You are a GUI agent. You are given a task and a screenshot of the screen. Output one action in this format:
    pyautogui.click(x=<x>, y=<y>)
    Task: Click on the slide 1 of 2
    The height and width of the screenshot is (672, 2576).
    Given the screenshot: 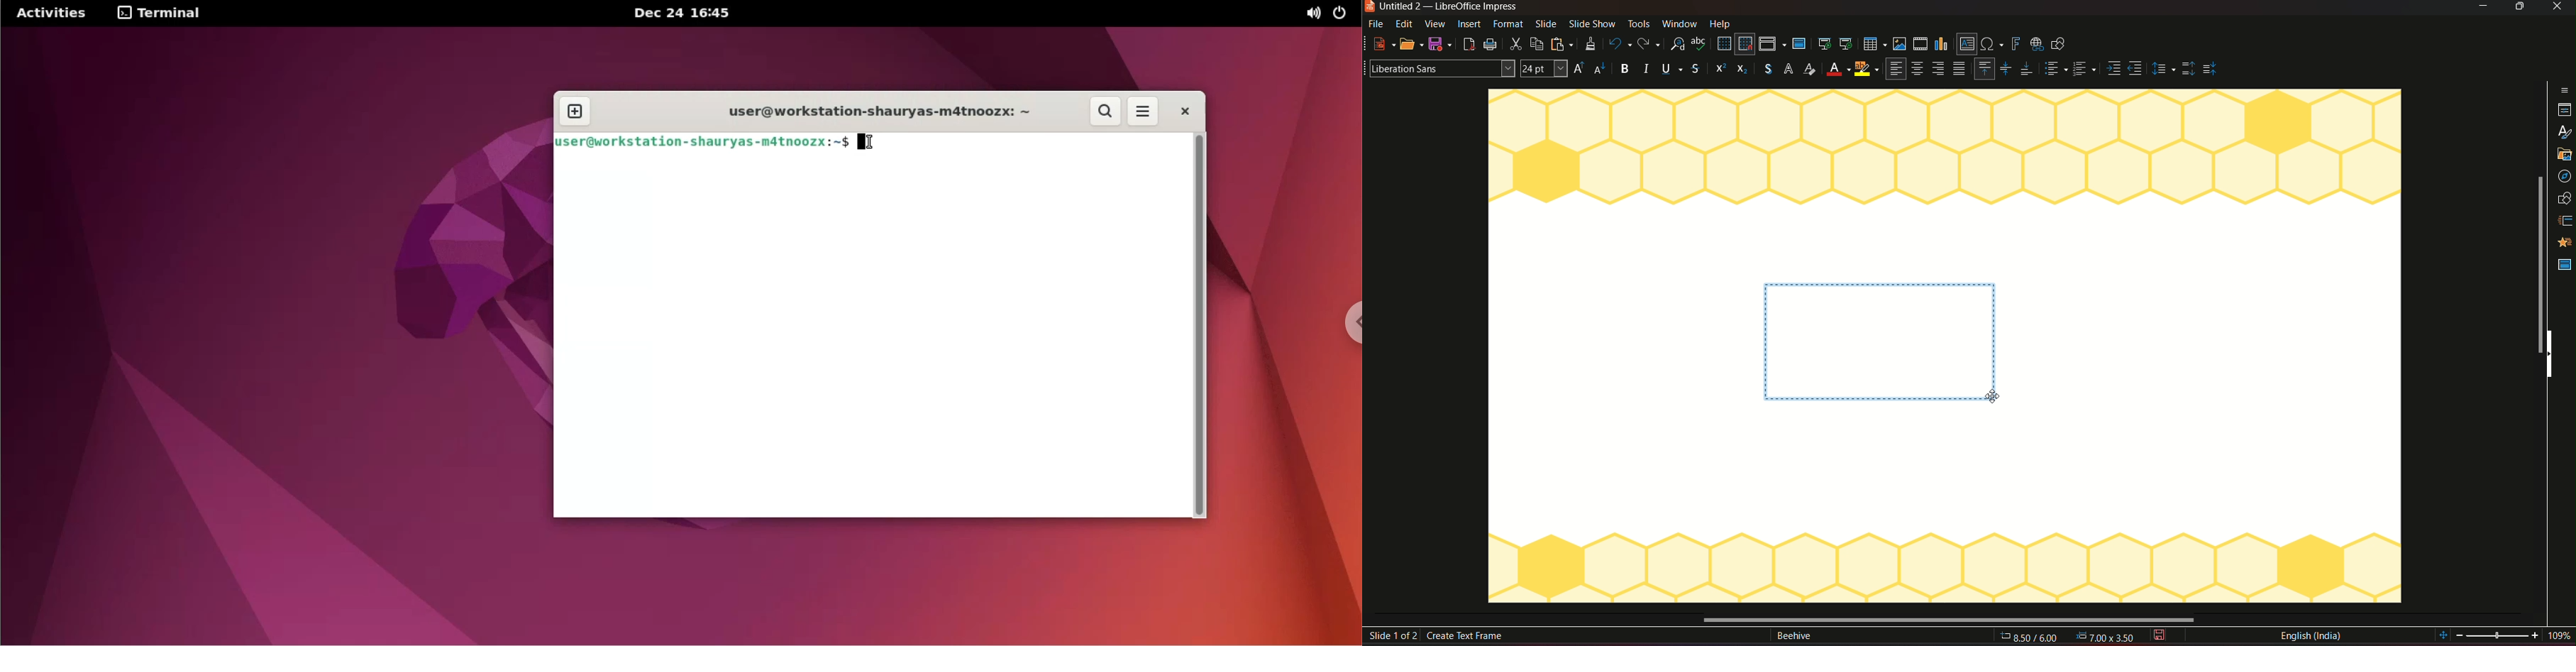 What is the action you would take?
    pyautogui.click(x=1394, y=636)
    